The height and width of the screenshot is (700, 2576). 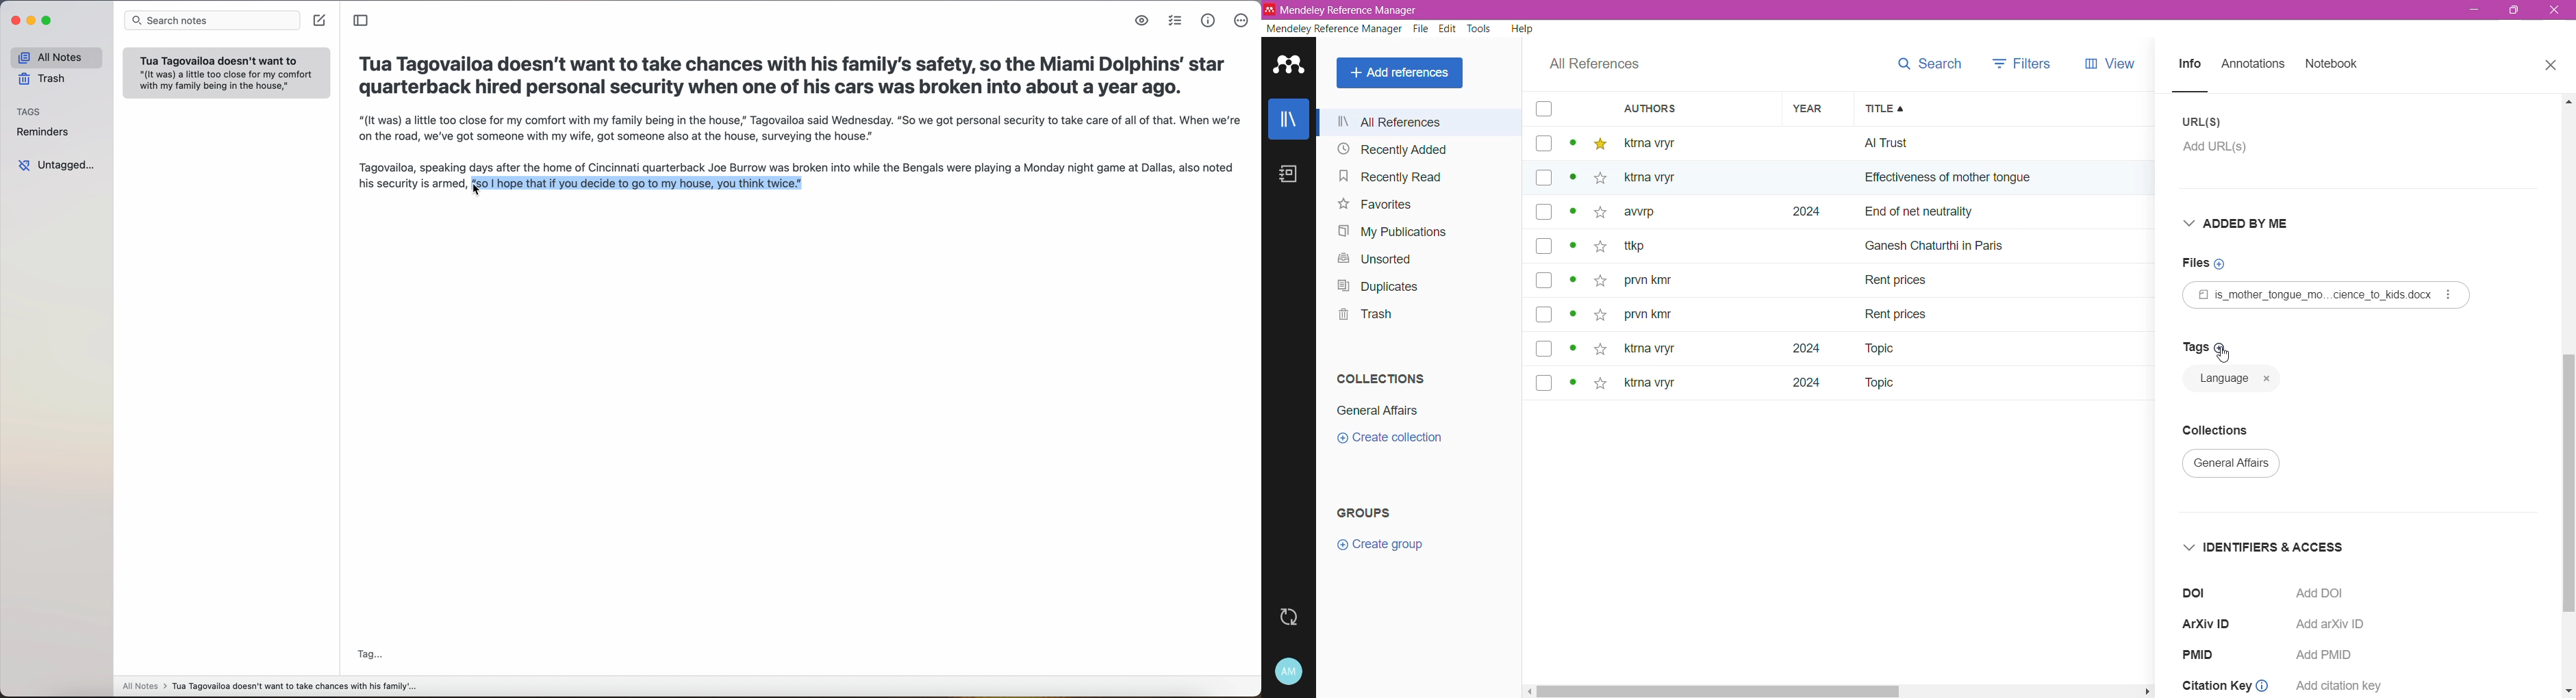 What do you see at coordinates (45, 132) in the screenshot?
I see `reminders` at bounding box center [45, 132].